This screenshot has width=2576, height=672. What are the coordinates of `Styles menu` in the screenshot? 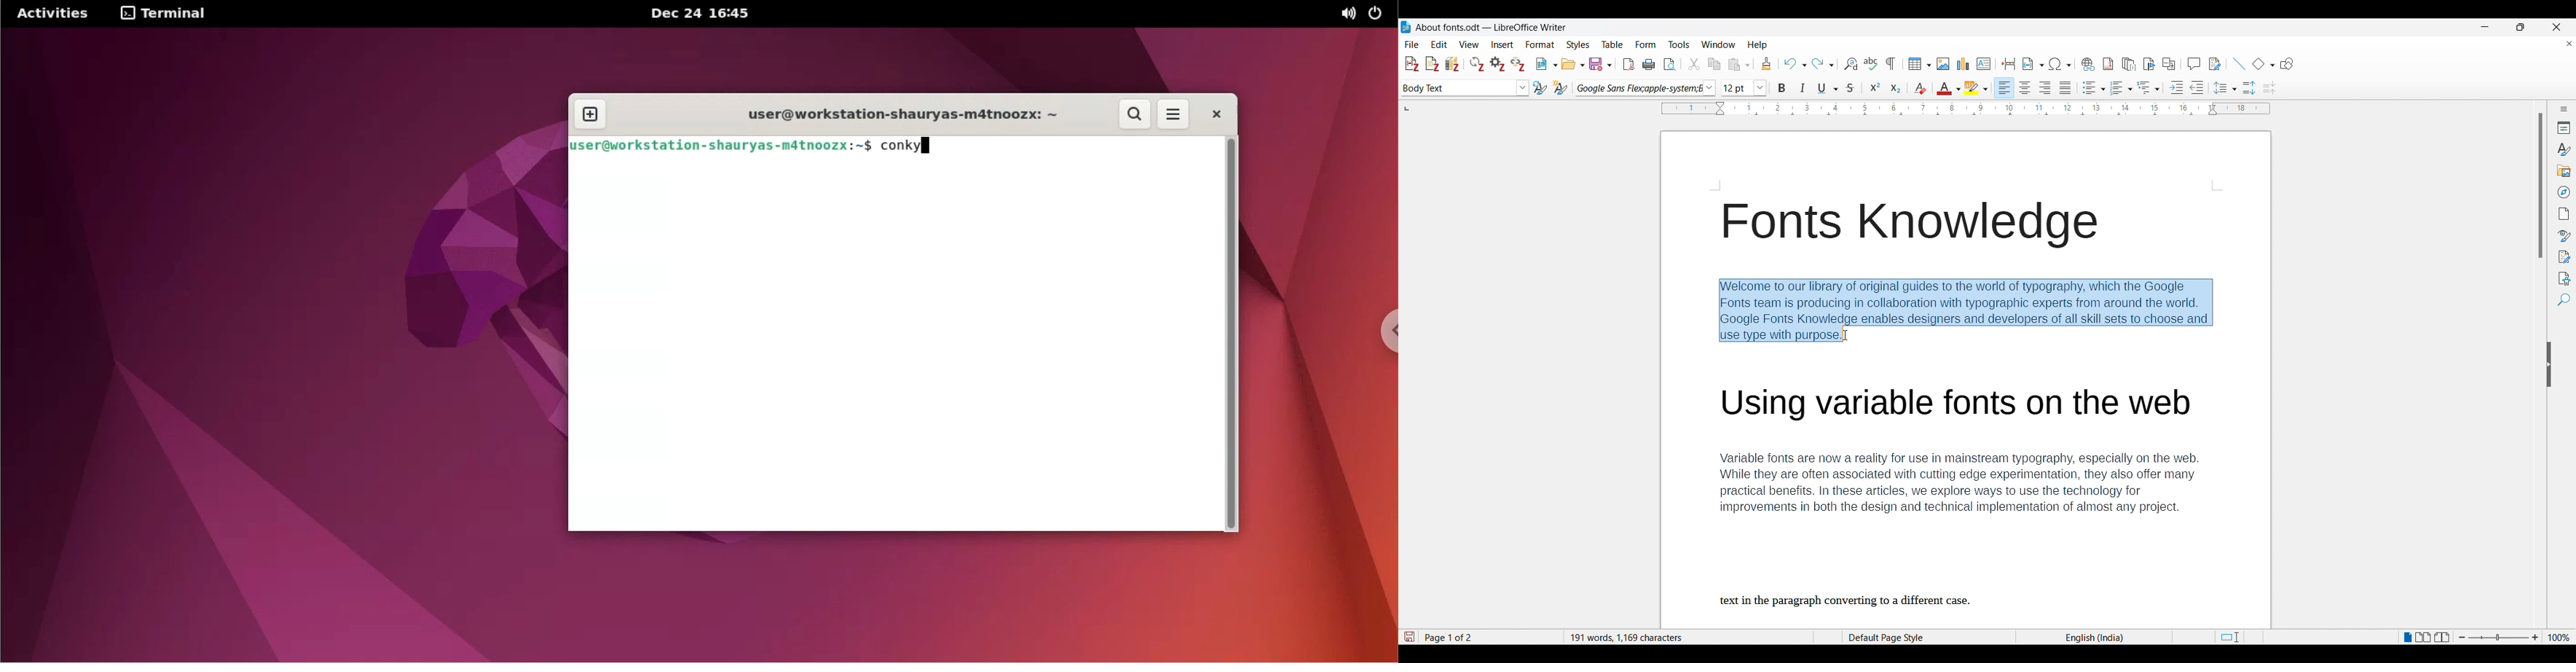 It's located at (1578, 45).